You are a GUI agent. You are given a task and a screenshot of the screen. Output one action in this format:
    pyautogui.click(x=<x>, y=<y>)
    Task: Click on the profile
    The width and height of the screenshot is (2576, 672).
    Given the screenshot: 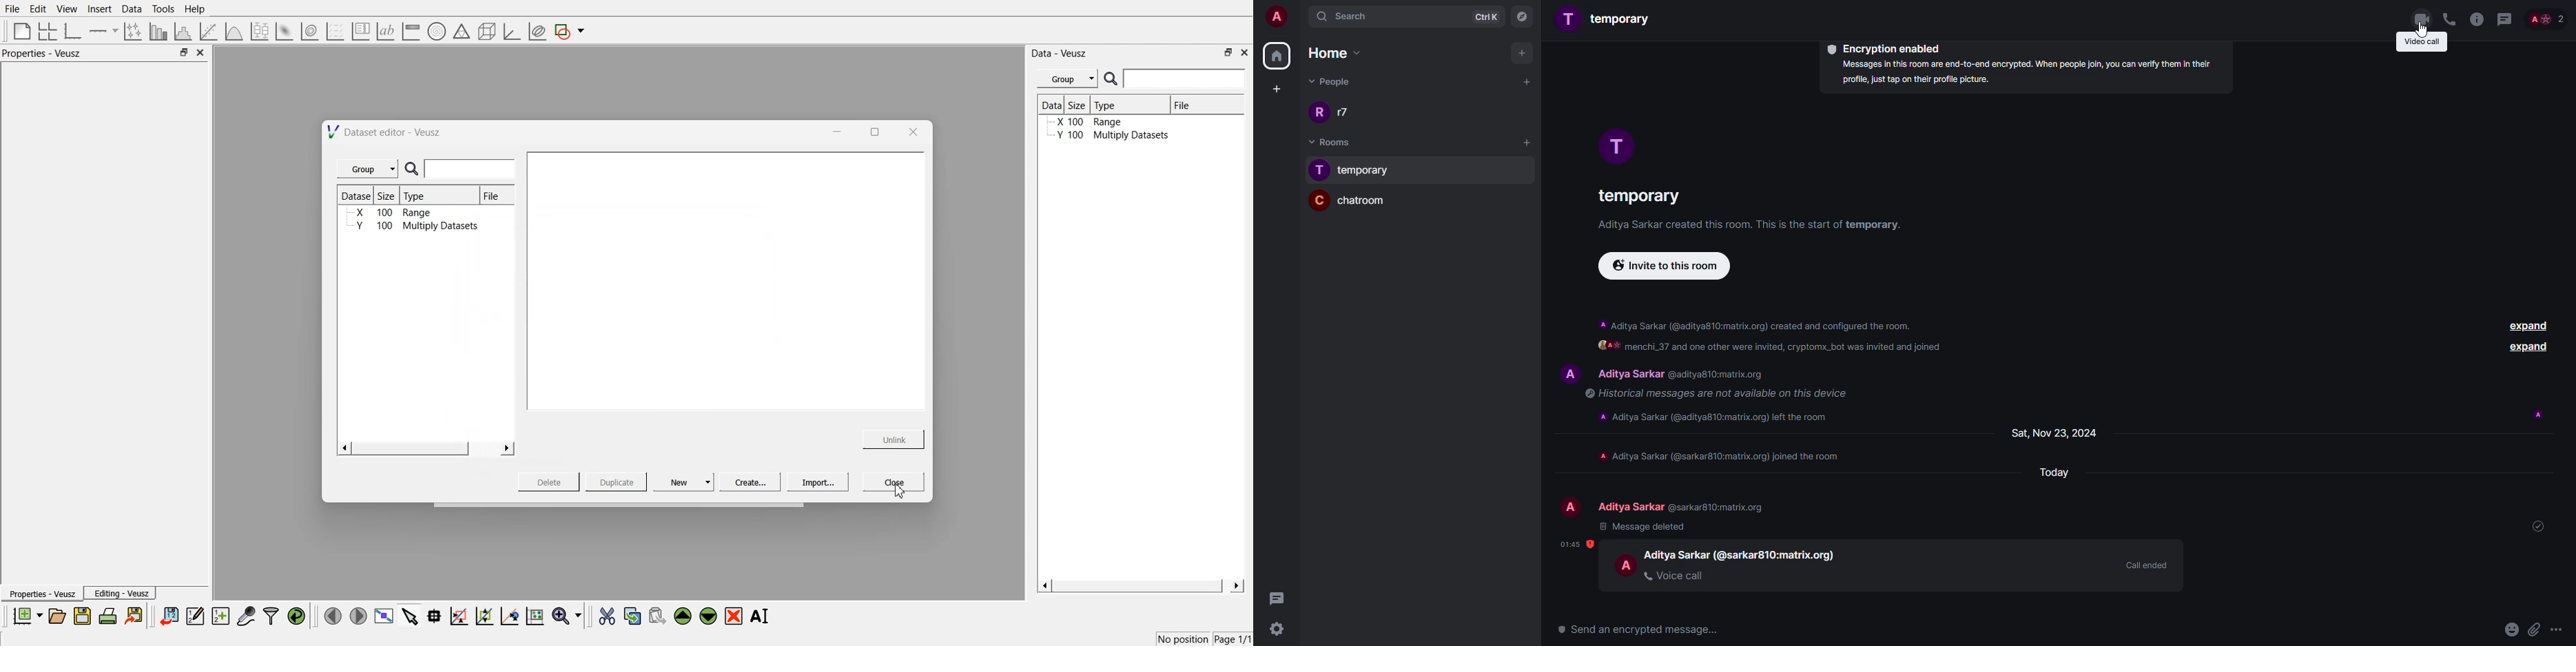 What is the action you would take?
    pyautogui.click(x=1319, y=170)
    